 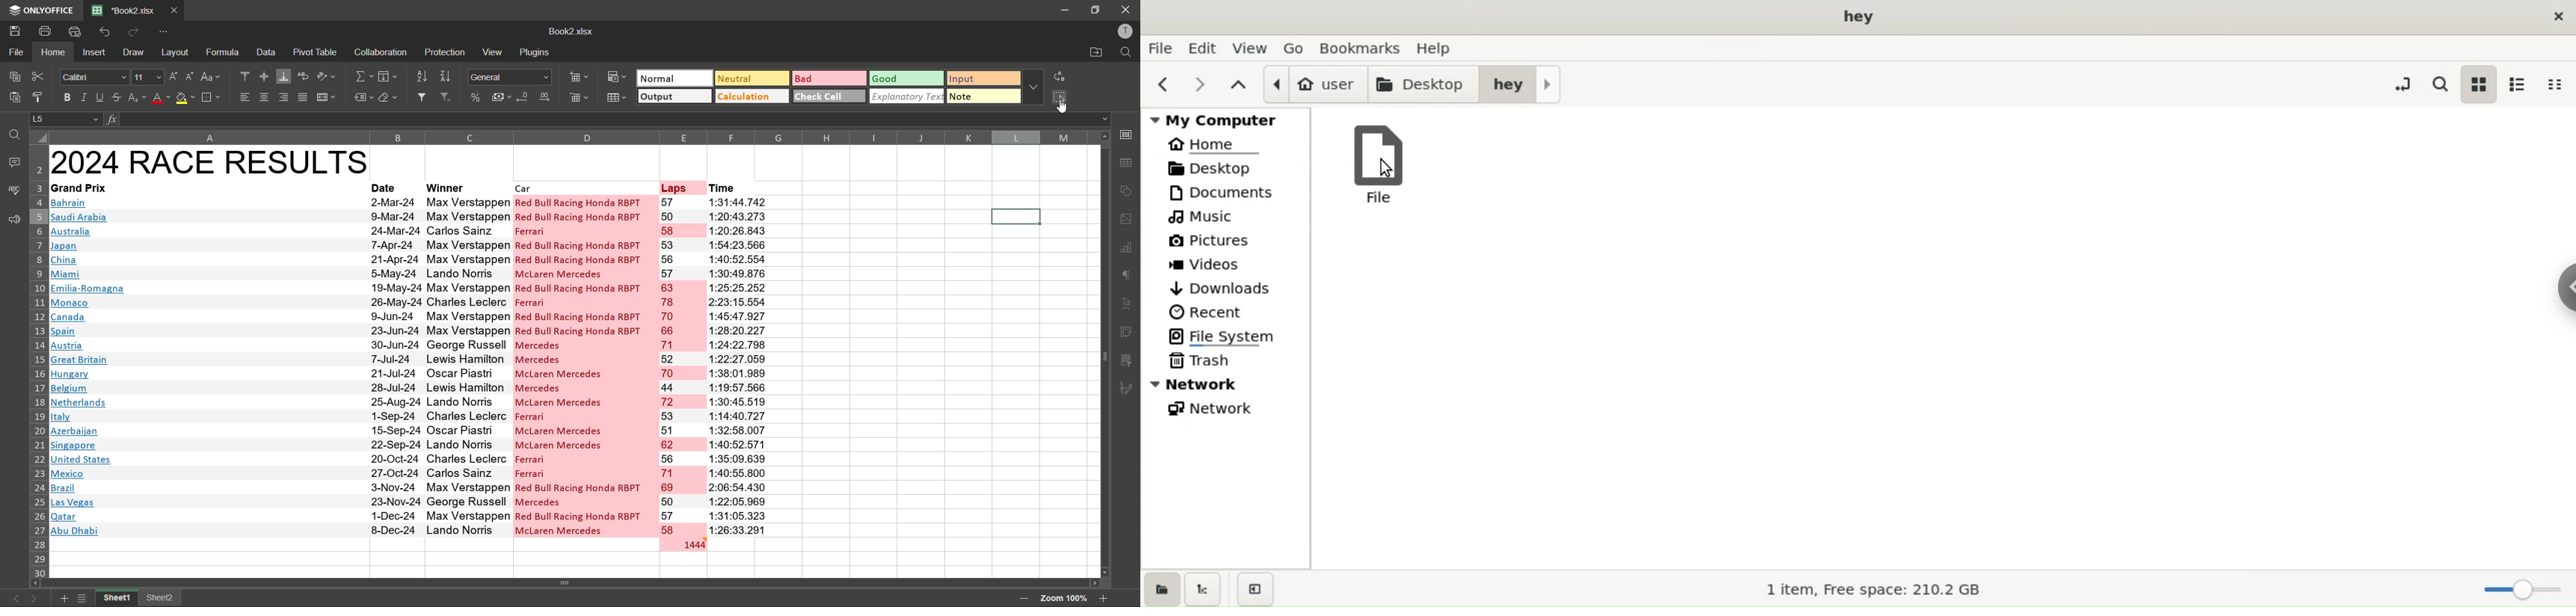 I want to click on call settings, so click(x=1126, y=134).